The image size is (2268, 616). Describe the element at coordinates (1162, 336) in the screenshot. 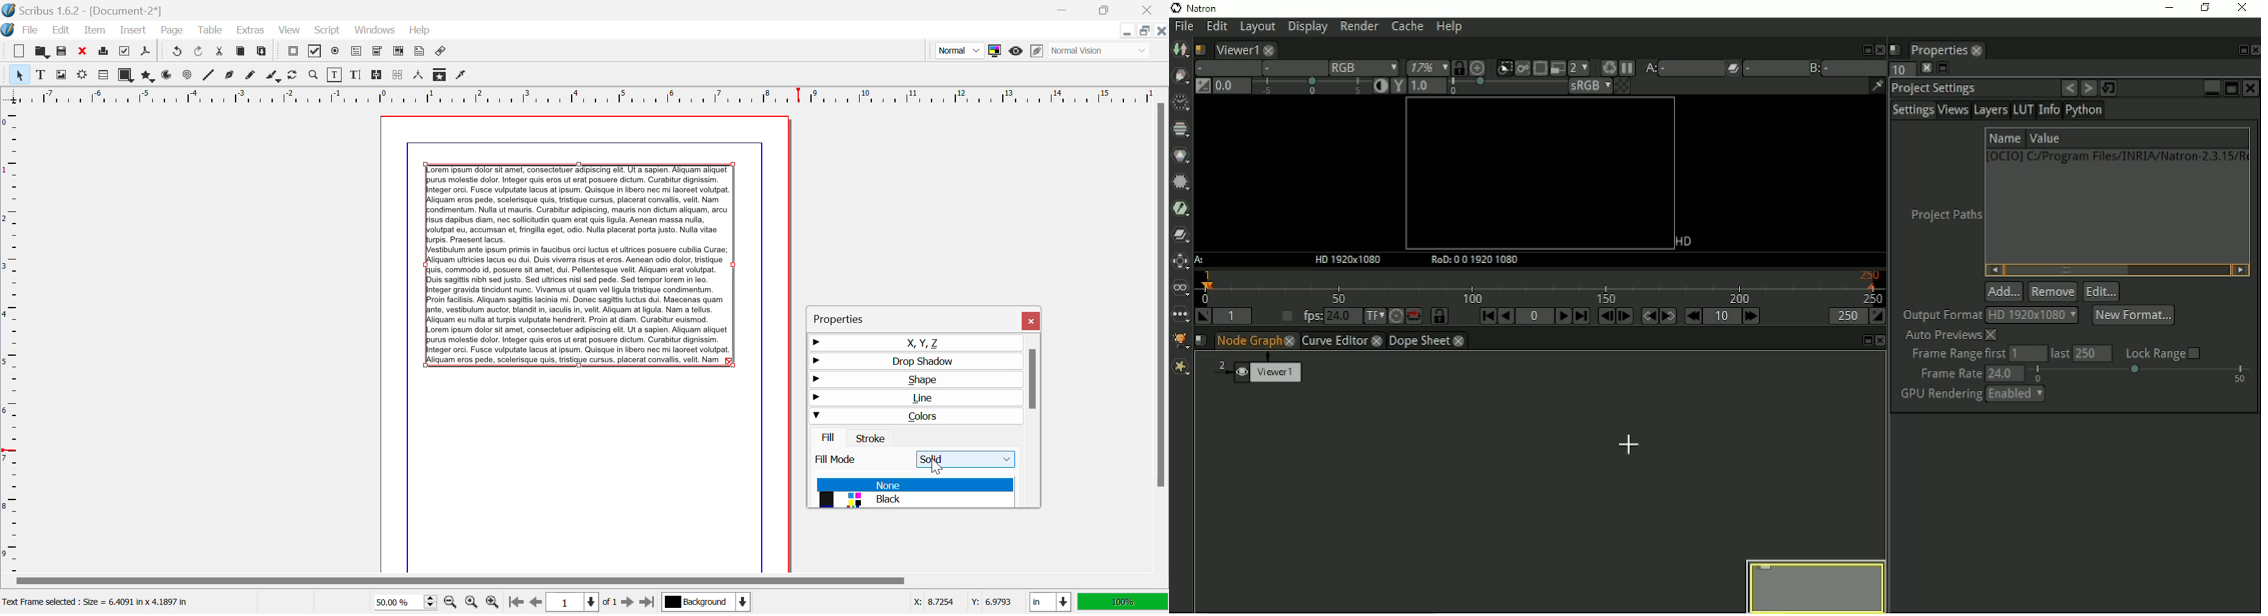

I see `Scroll Bar` at that location.